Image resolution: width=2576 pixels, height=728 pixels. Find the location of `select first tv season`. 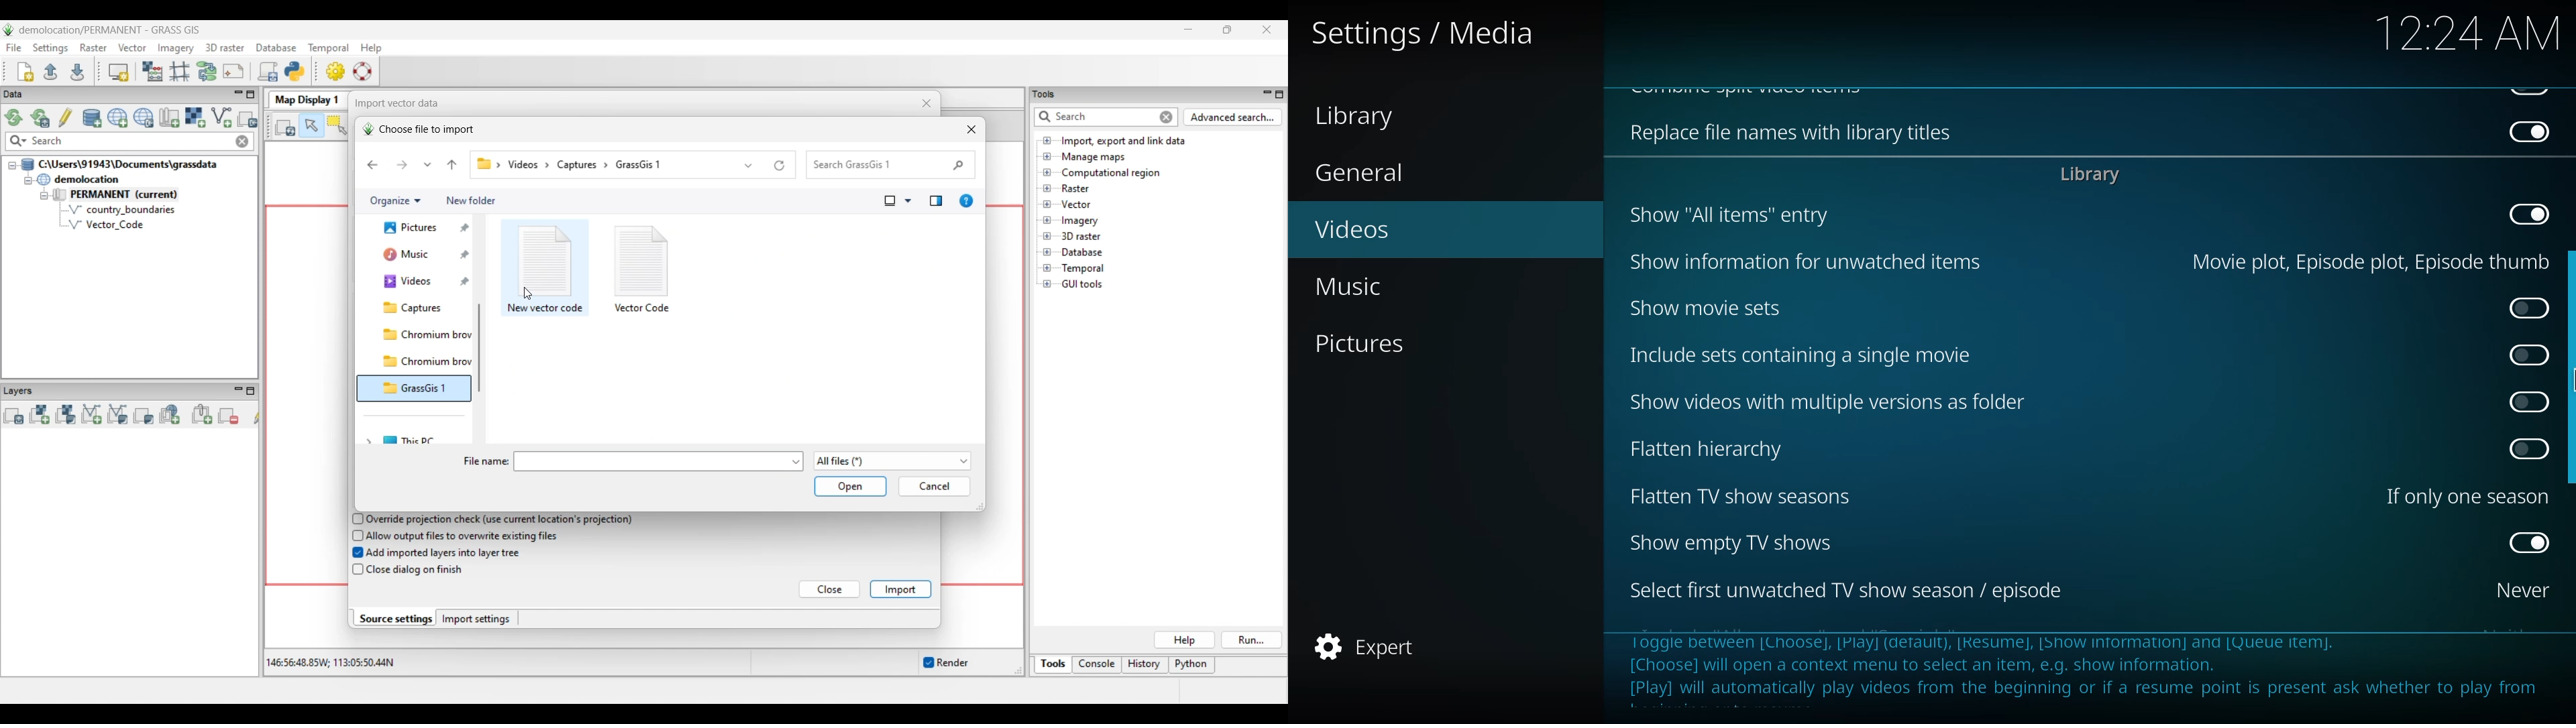

select first tv season is located at coordinates (1850, 593).